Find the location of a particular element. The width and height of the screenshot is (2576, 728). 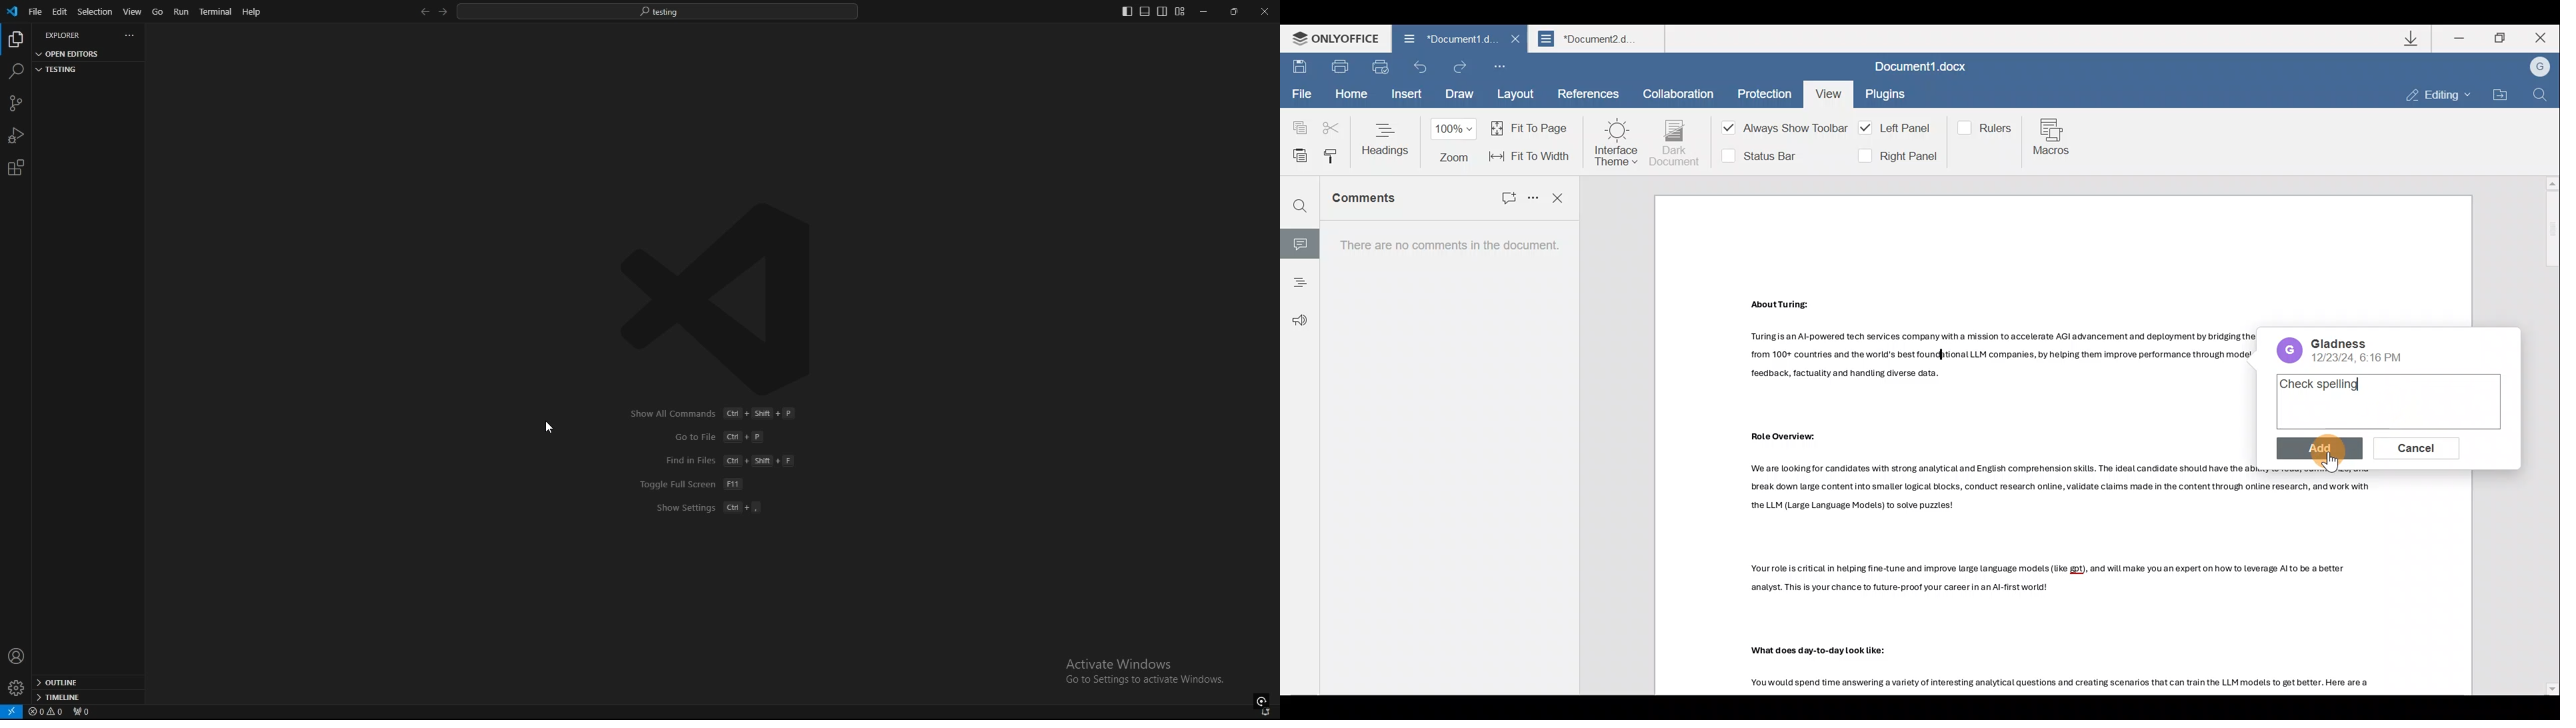

Protection is located at coordinates (1761, 91).